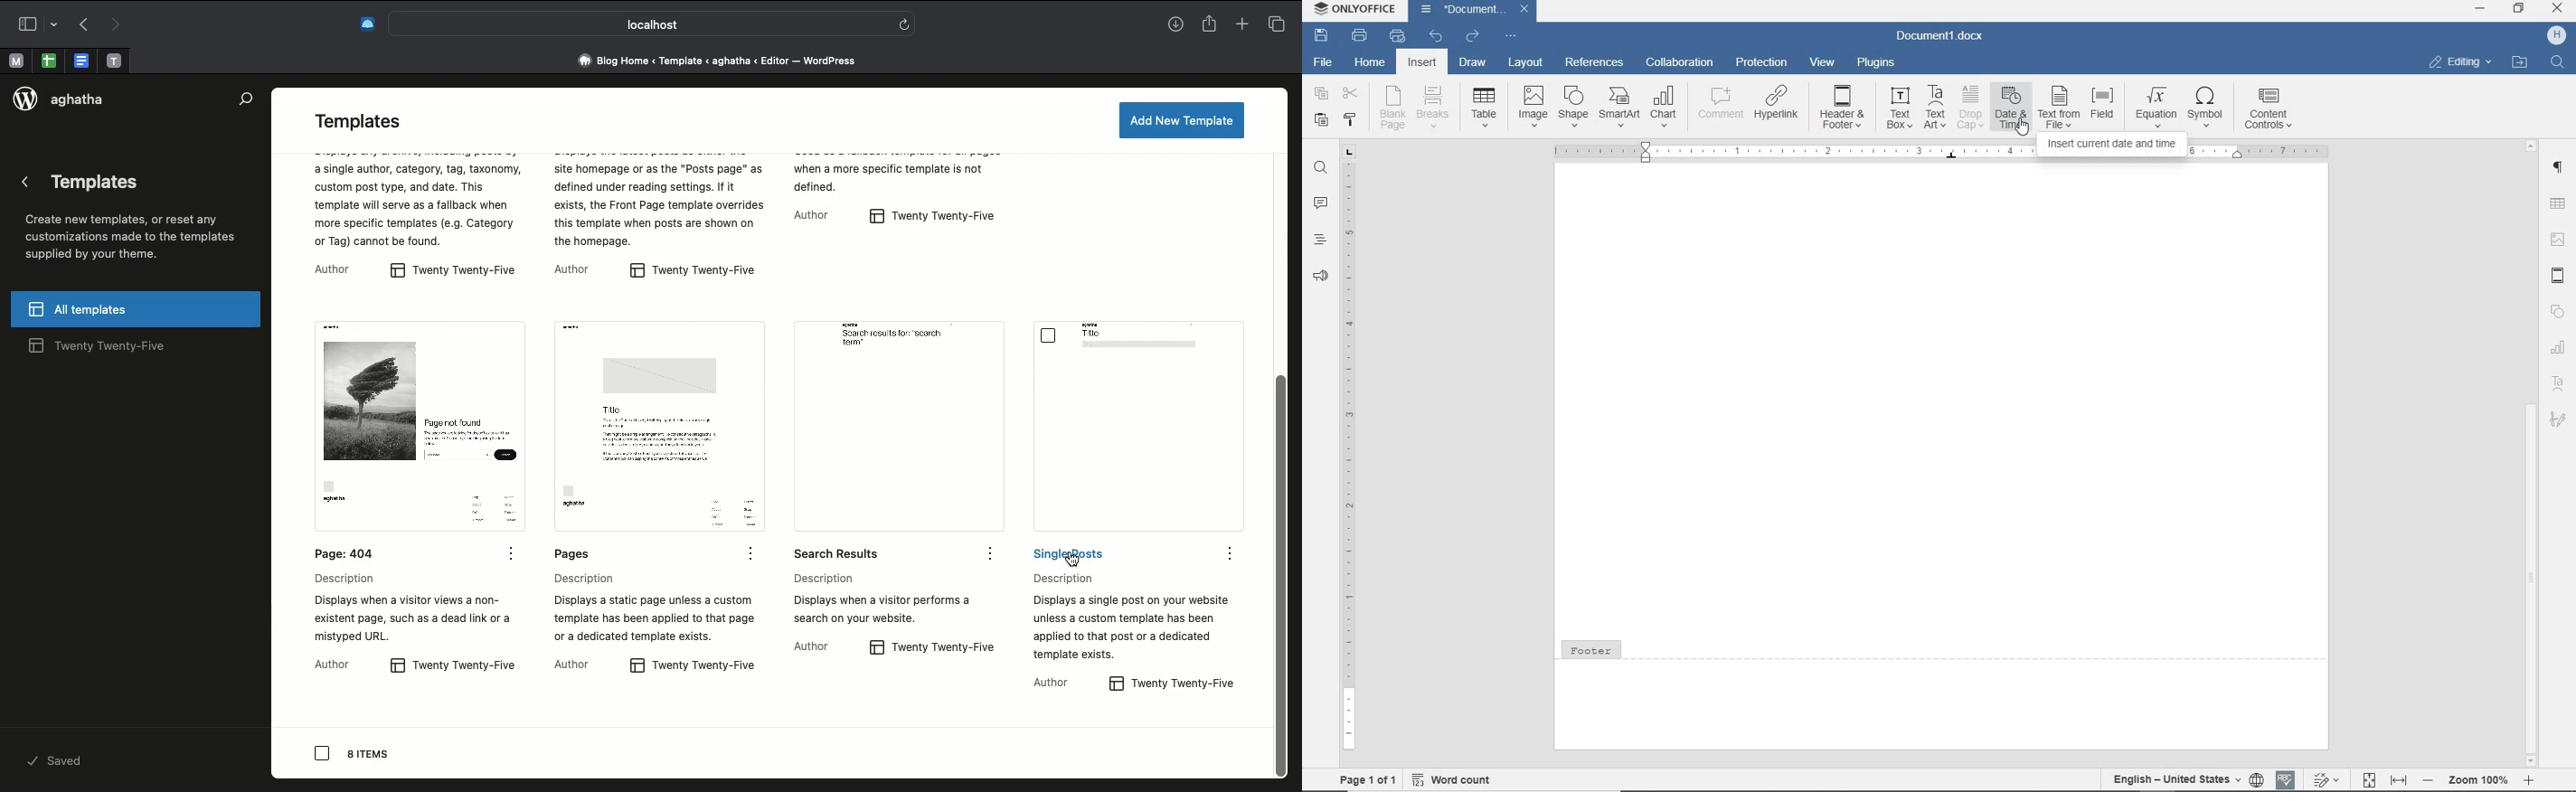  I want to click on twenty twenty-five, so click(455, 665).